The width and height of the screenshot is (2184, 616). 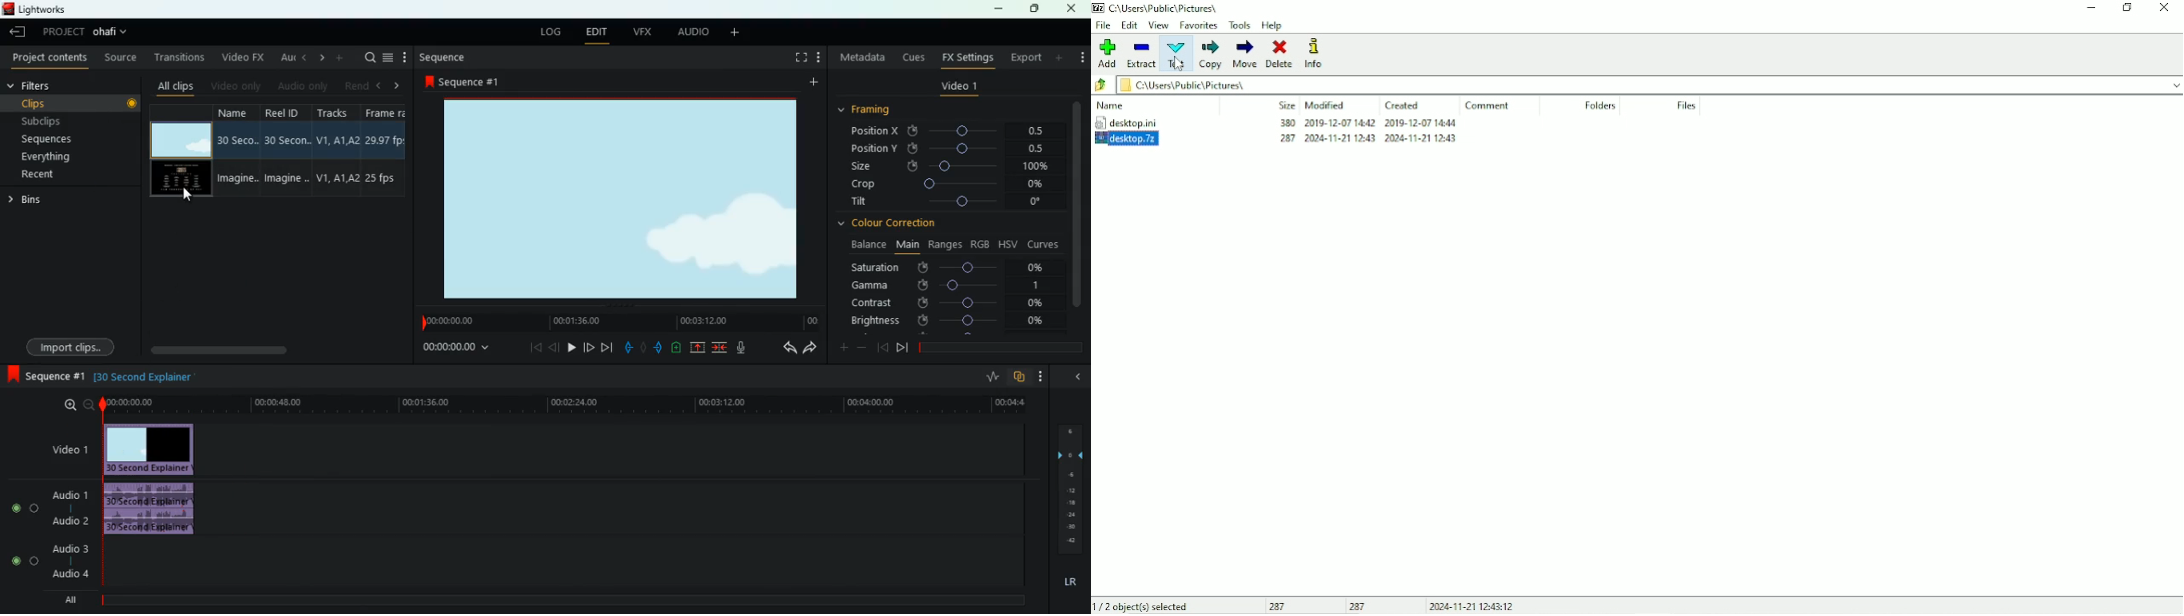 I want to click on audio 2, so click(x=68, y=521).